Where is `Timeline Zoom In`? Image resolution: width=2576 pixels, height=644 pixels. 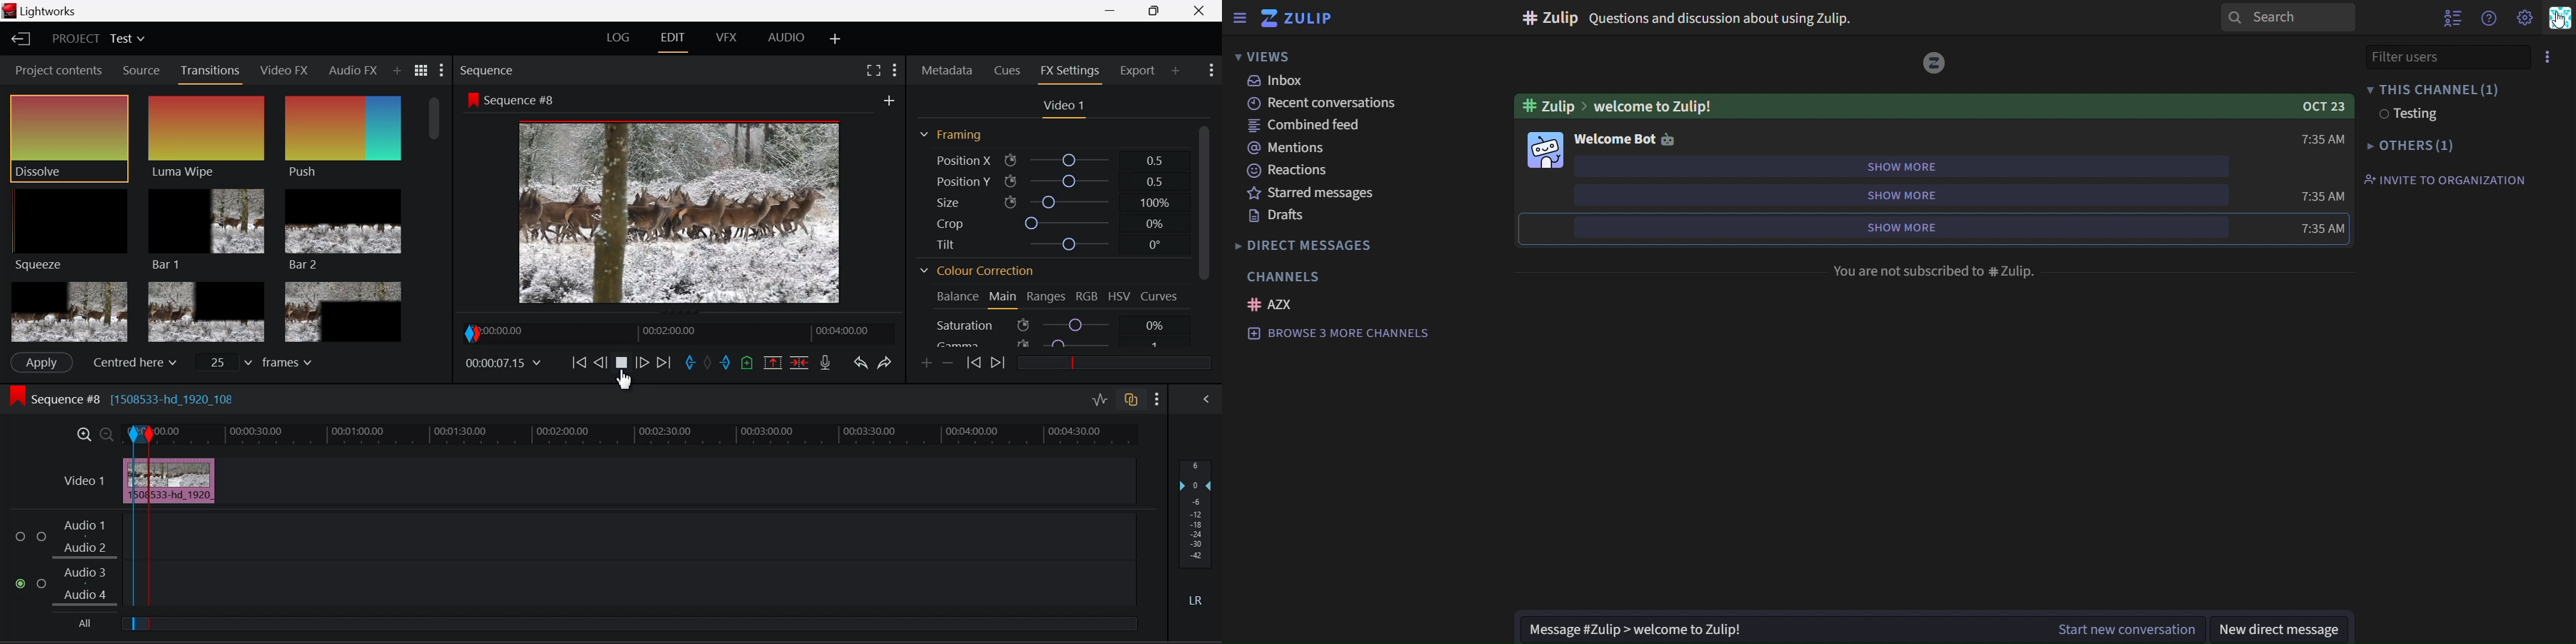 Timeline Zoom In is located at coordinates (84, 434).